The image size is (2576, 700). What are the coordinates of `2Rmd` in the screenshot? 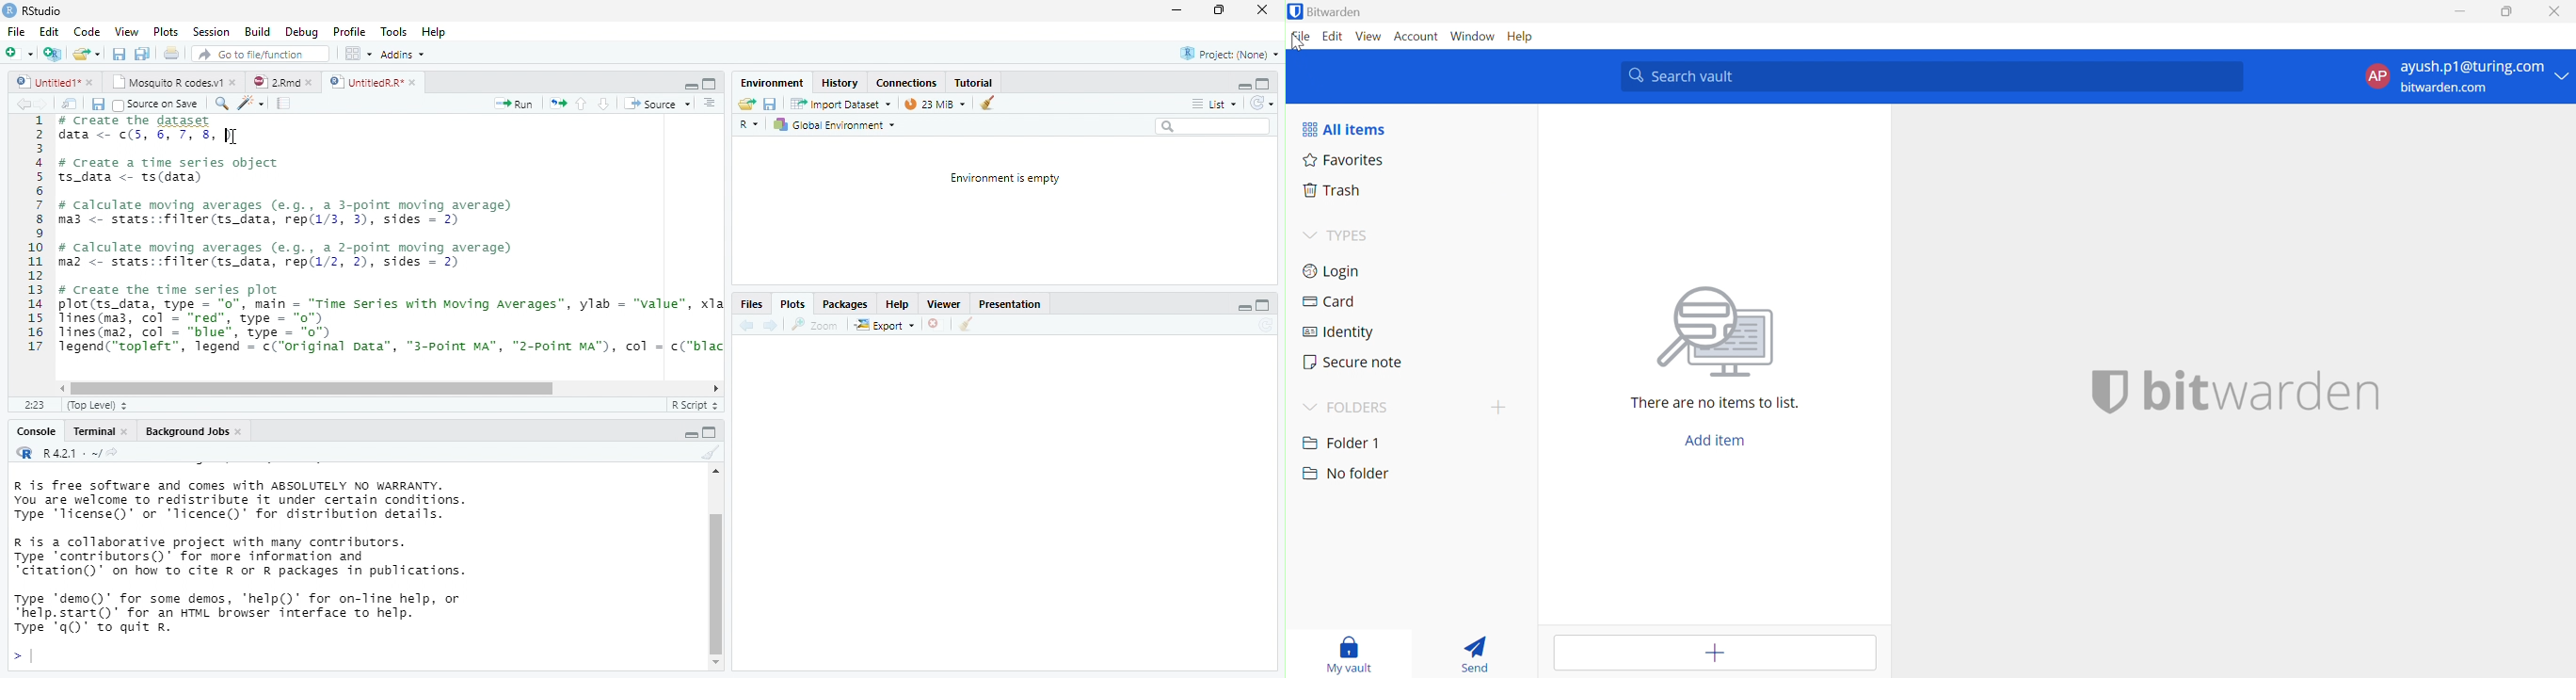 It's located at (274, 82).